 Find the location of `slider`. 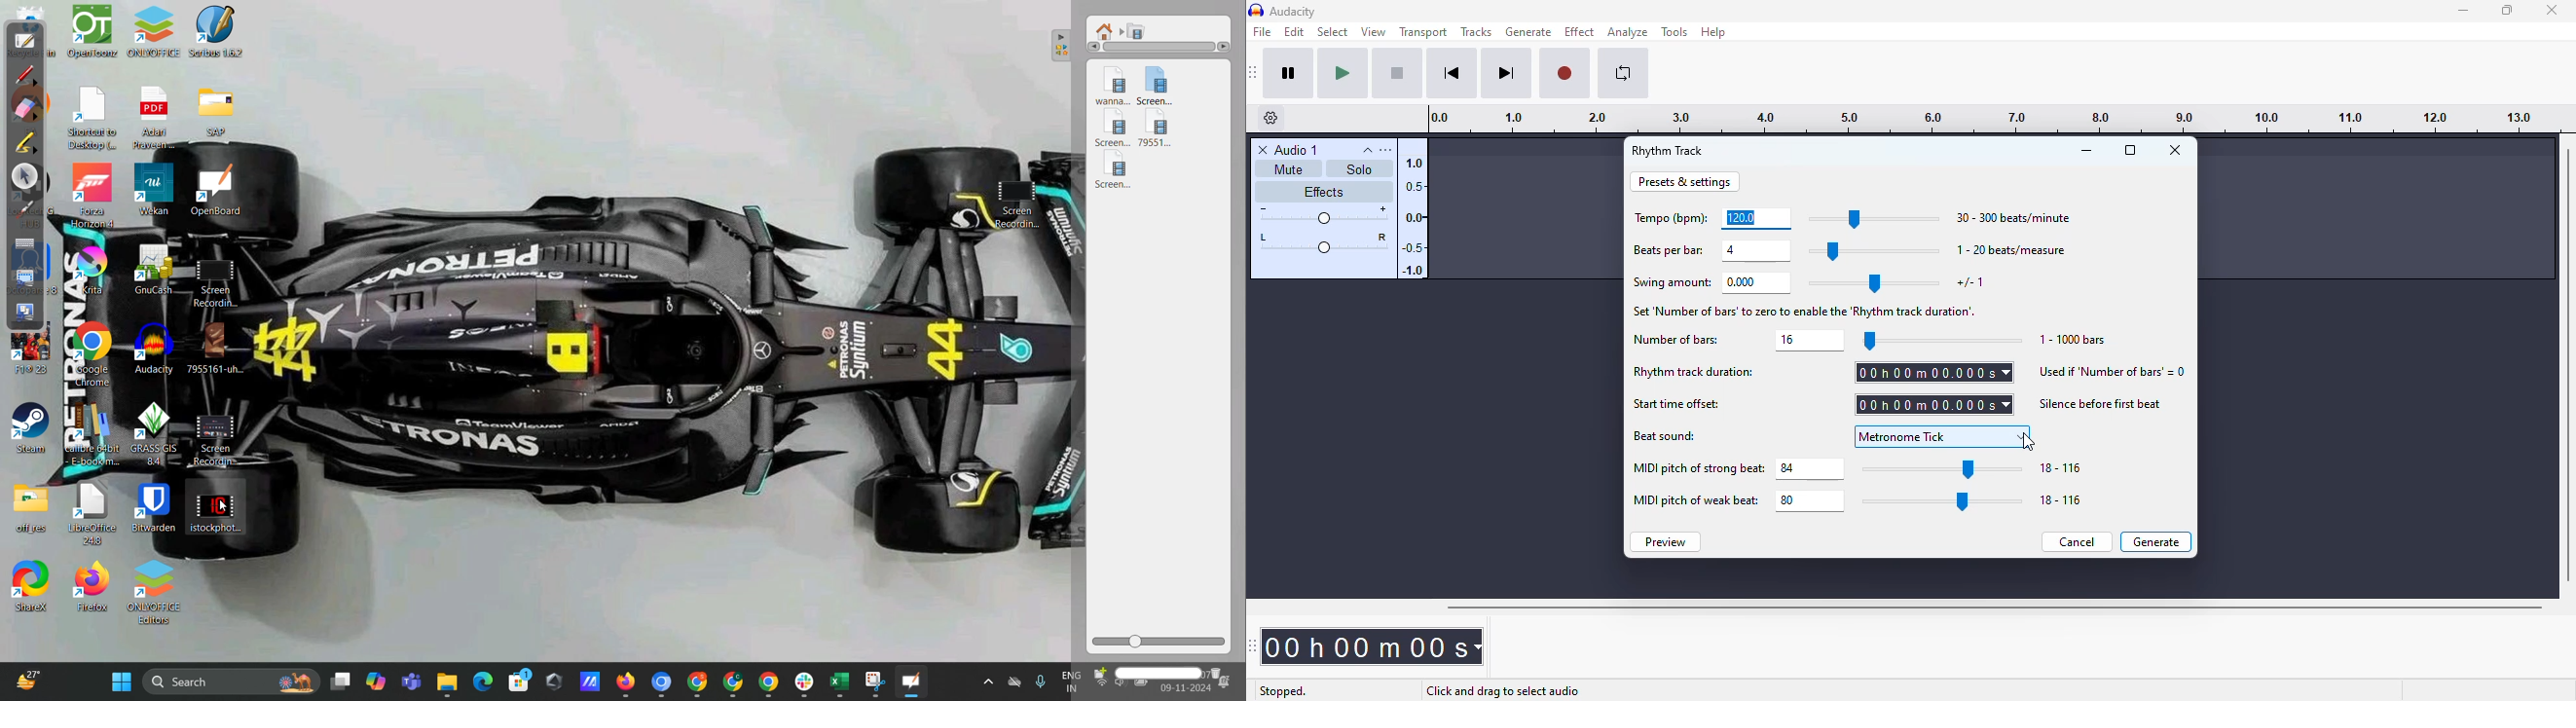

slider is located at coordinates (1875, 283).